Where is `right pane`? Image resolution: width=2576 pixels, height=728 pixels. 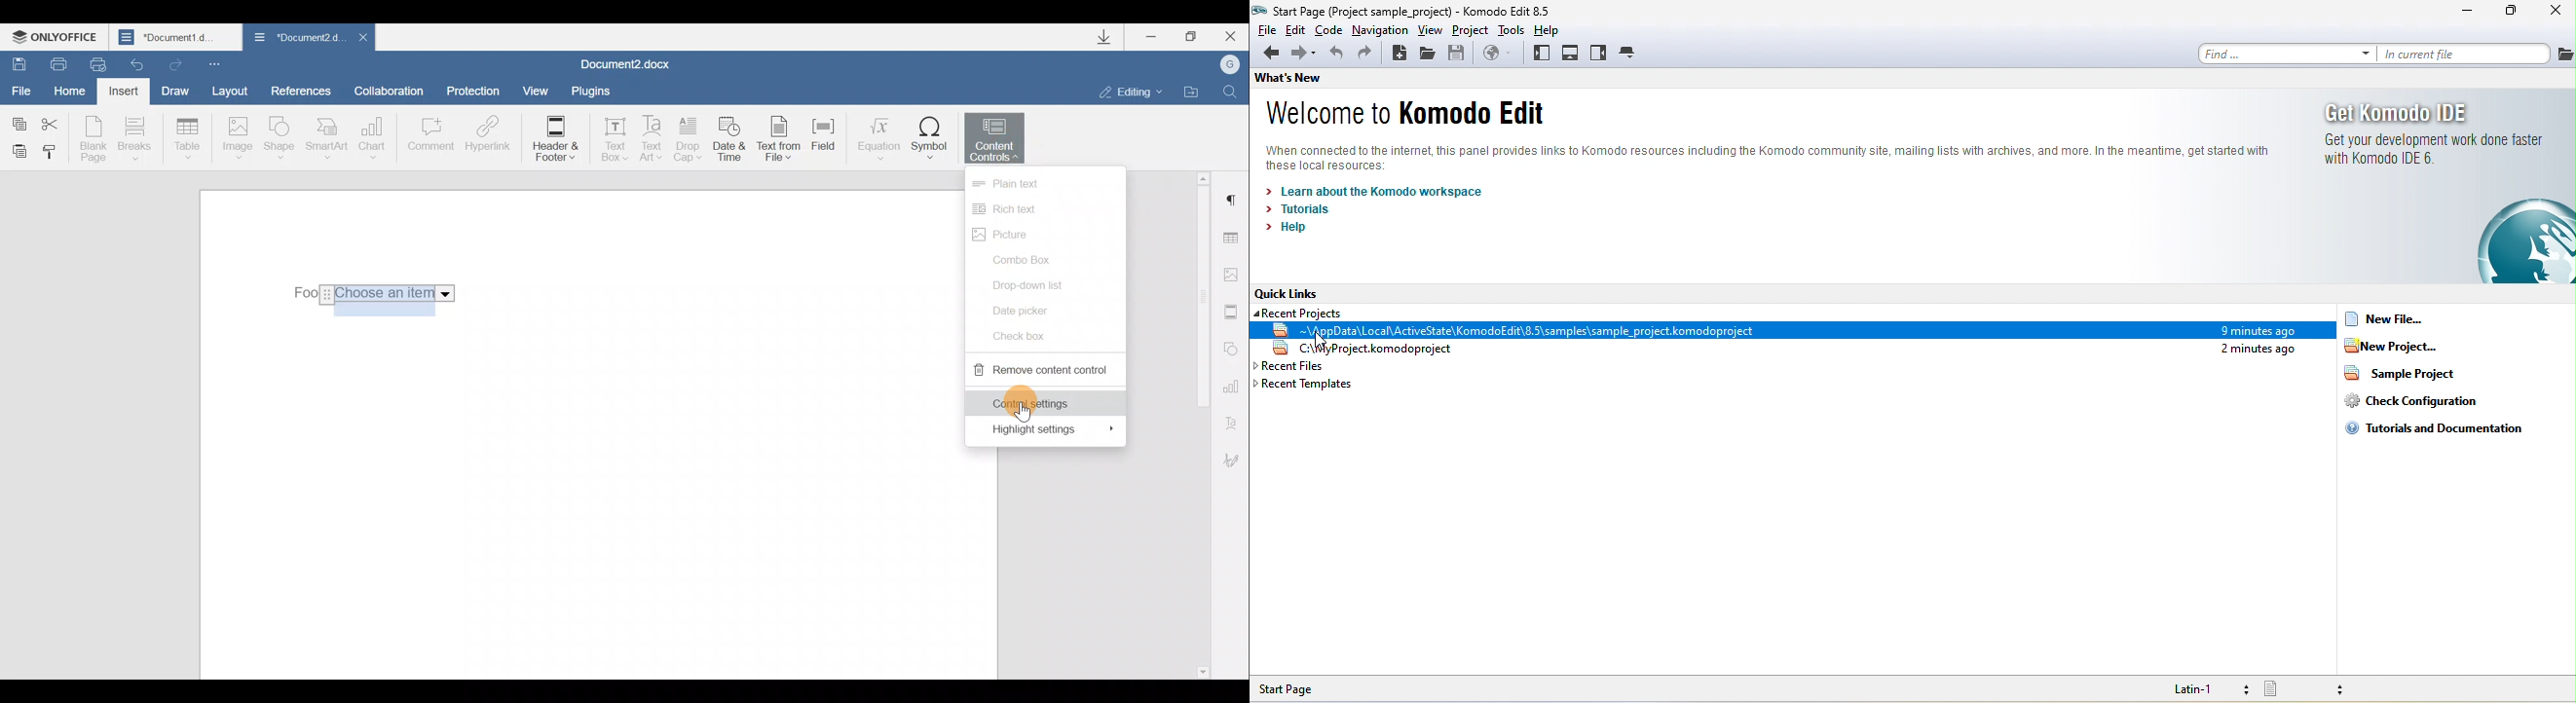 right pane is located at coordinates (1601, 53).